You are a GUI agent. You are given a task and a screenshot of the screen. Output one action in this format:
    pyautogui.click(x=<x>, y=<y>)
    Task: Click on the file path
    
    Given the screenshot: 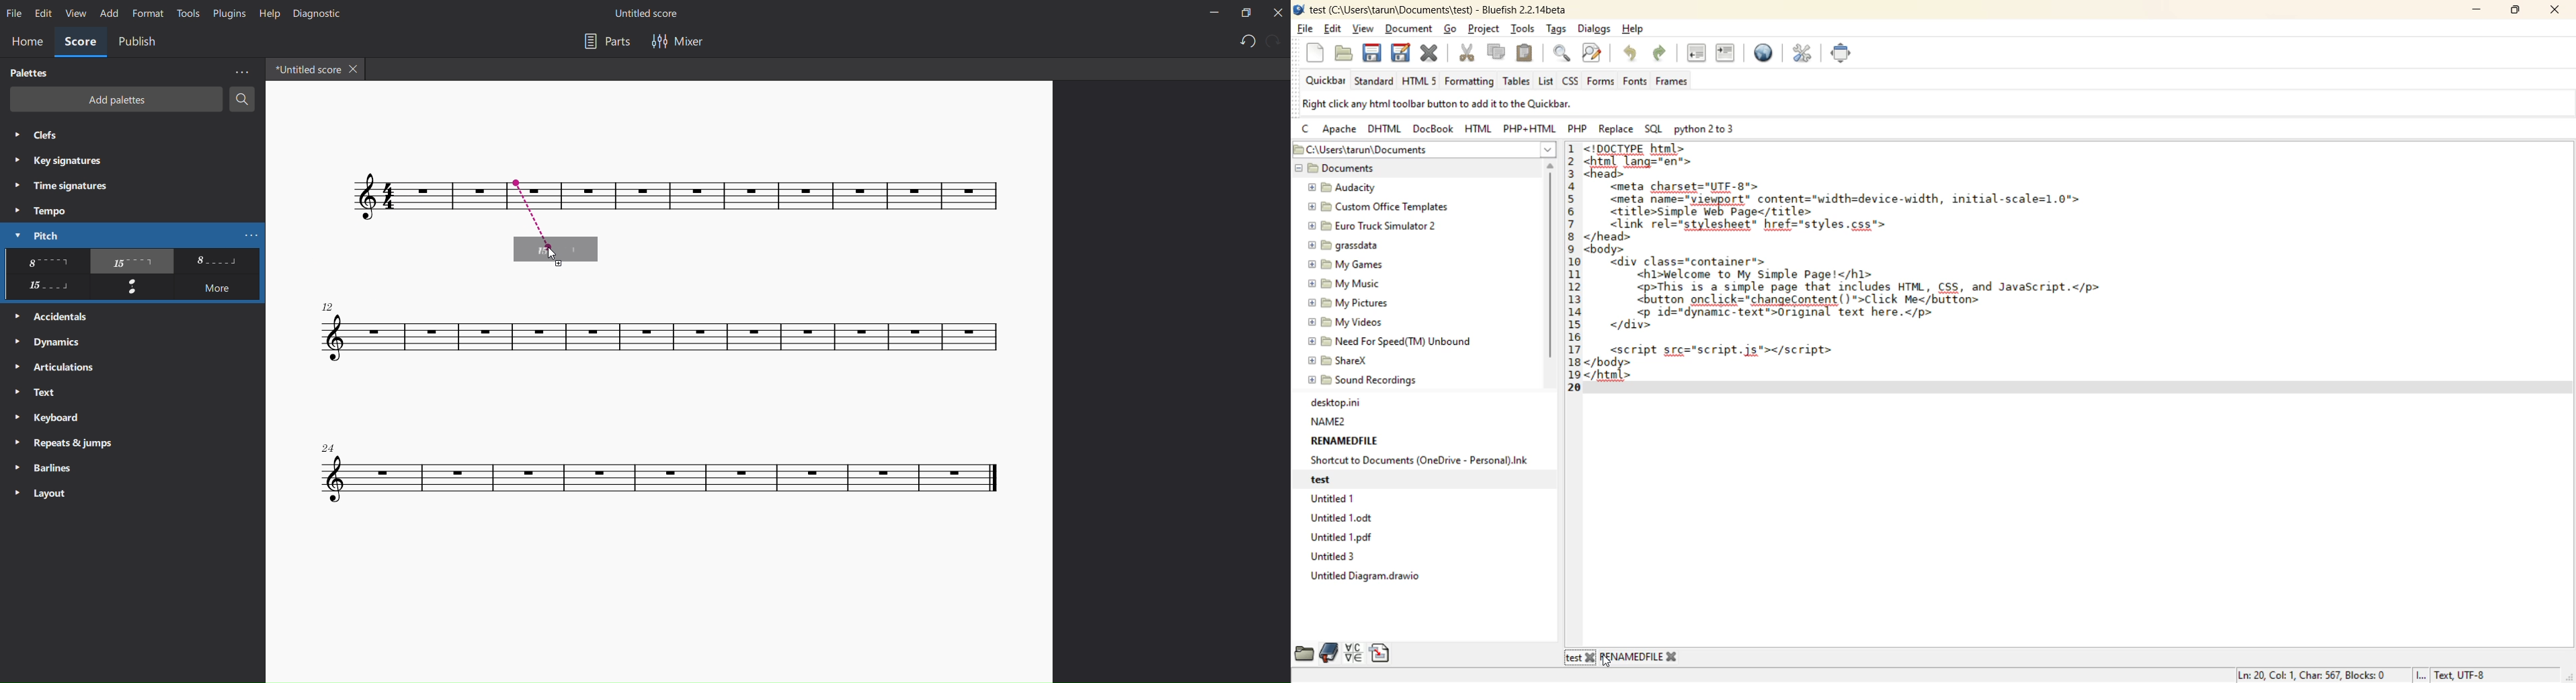 What is the action you would take?
    pyautogui.click(x=1411, y=150)
    